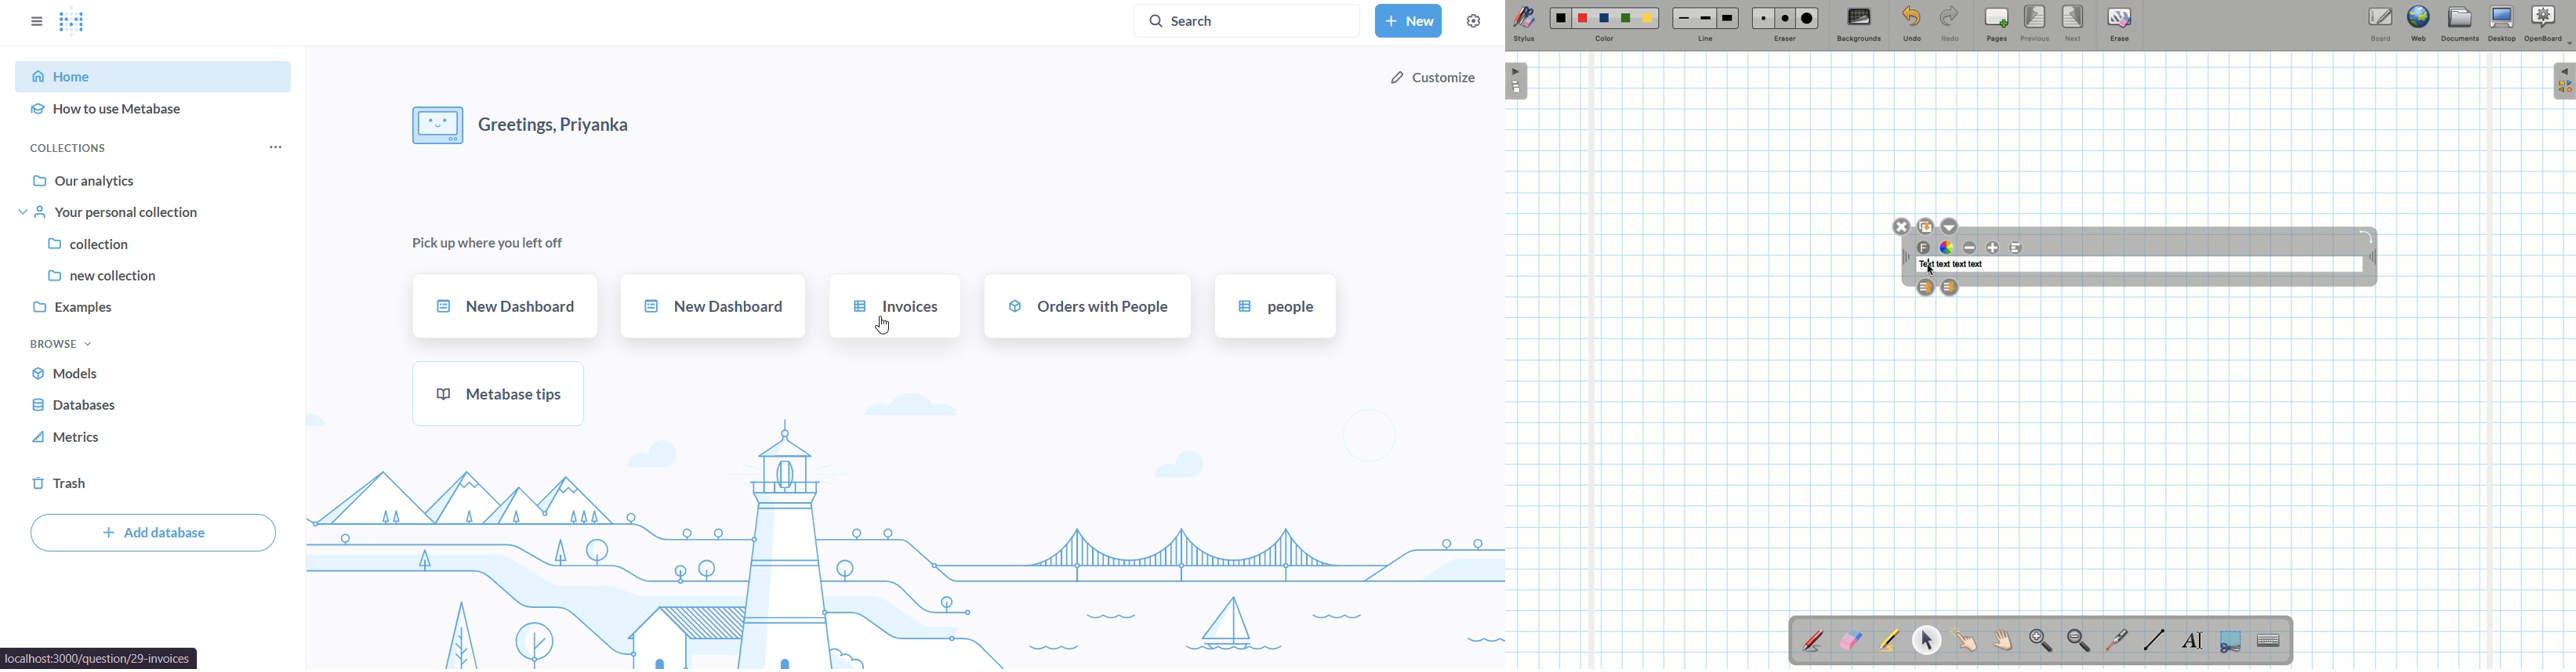 The image size is (2576, 672). What do you see at coordinates (155, 244) in the screenshot?
I see `collection` at bounding box center [155, 244].